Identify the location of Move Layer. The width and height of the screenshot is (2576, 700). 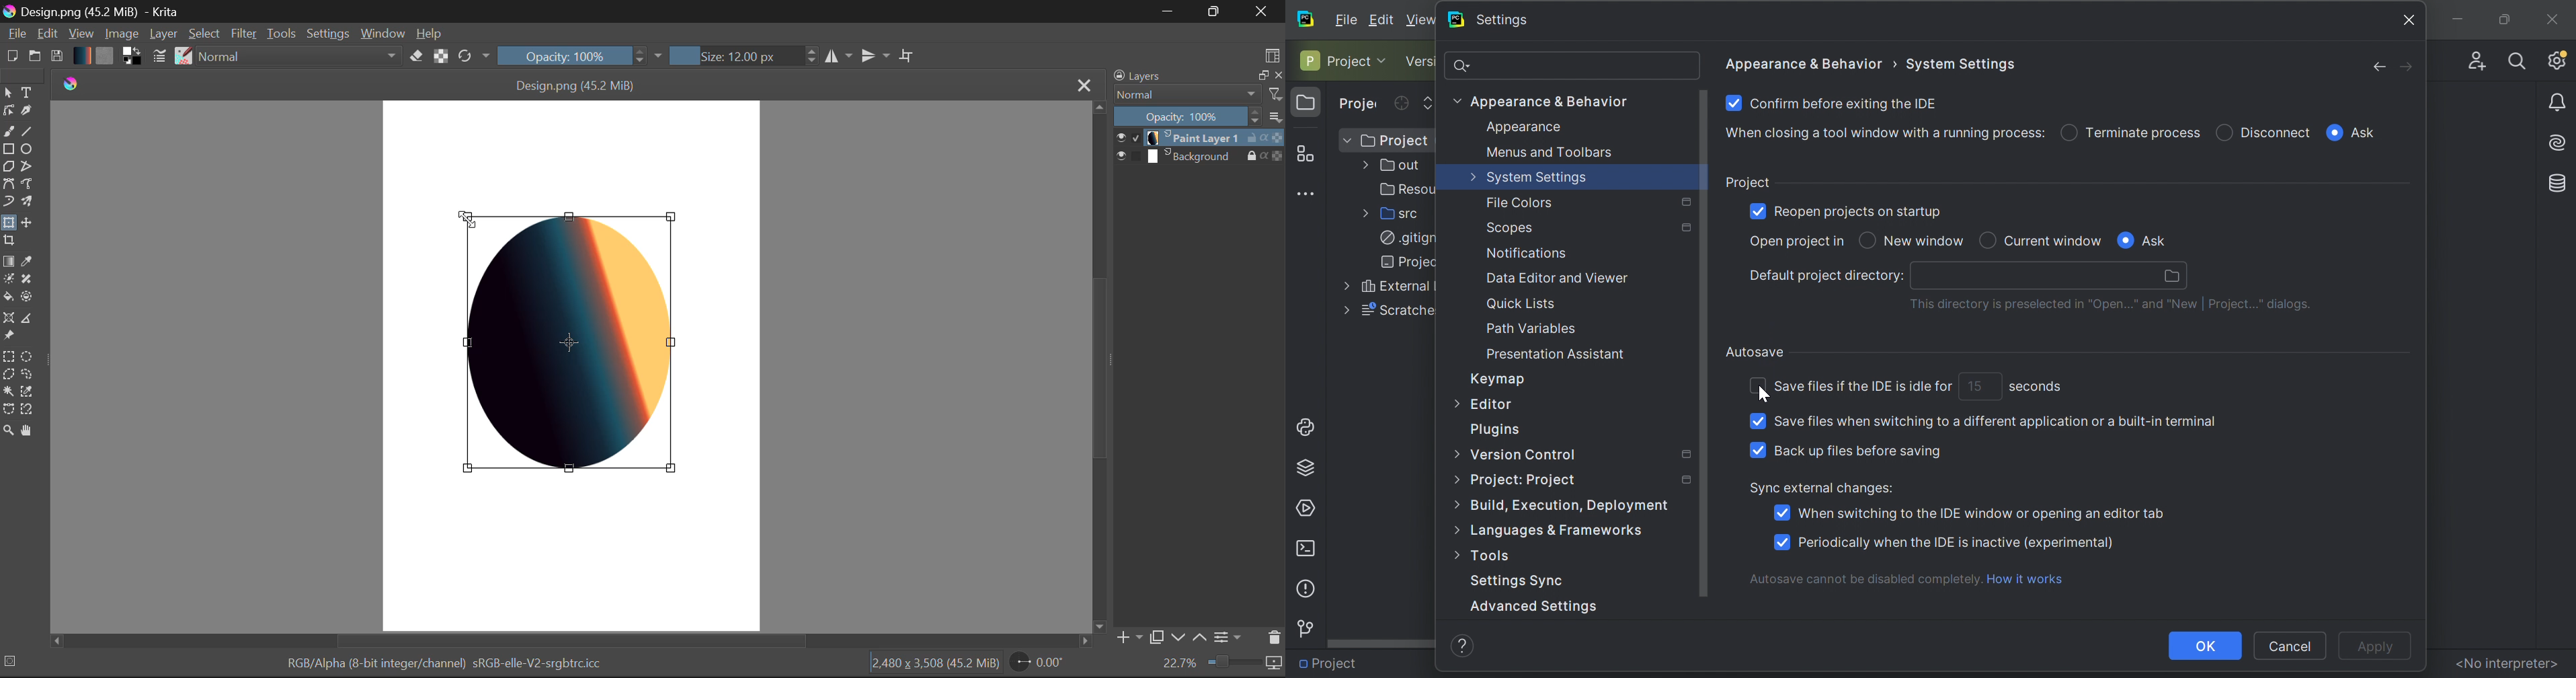
(25, 222).